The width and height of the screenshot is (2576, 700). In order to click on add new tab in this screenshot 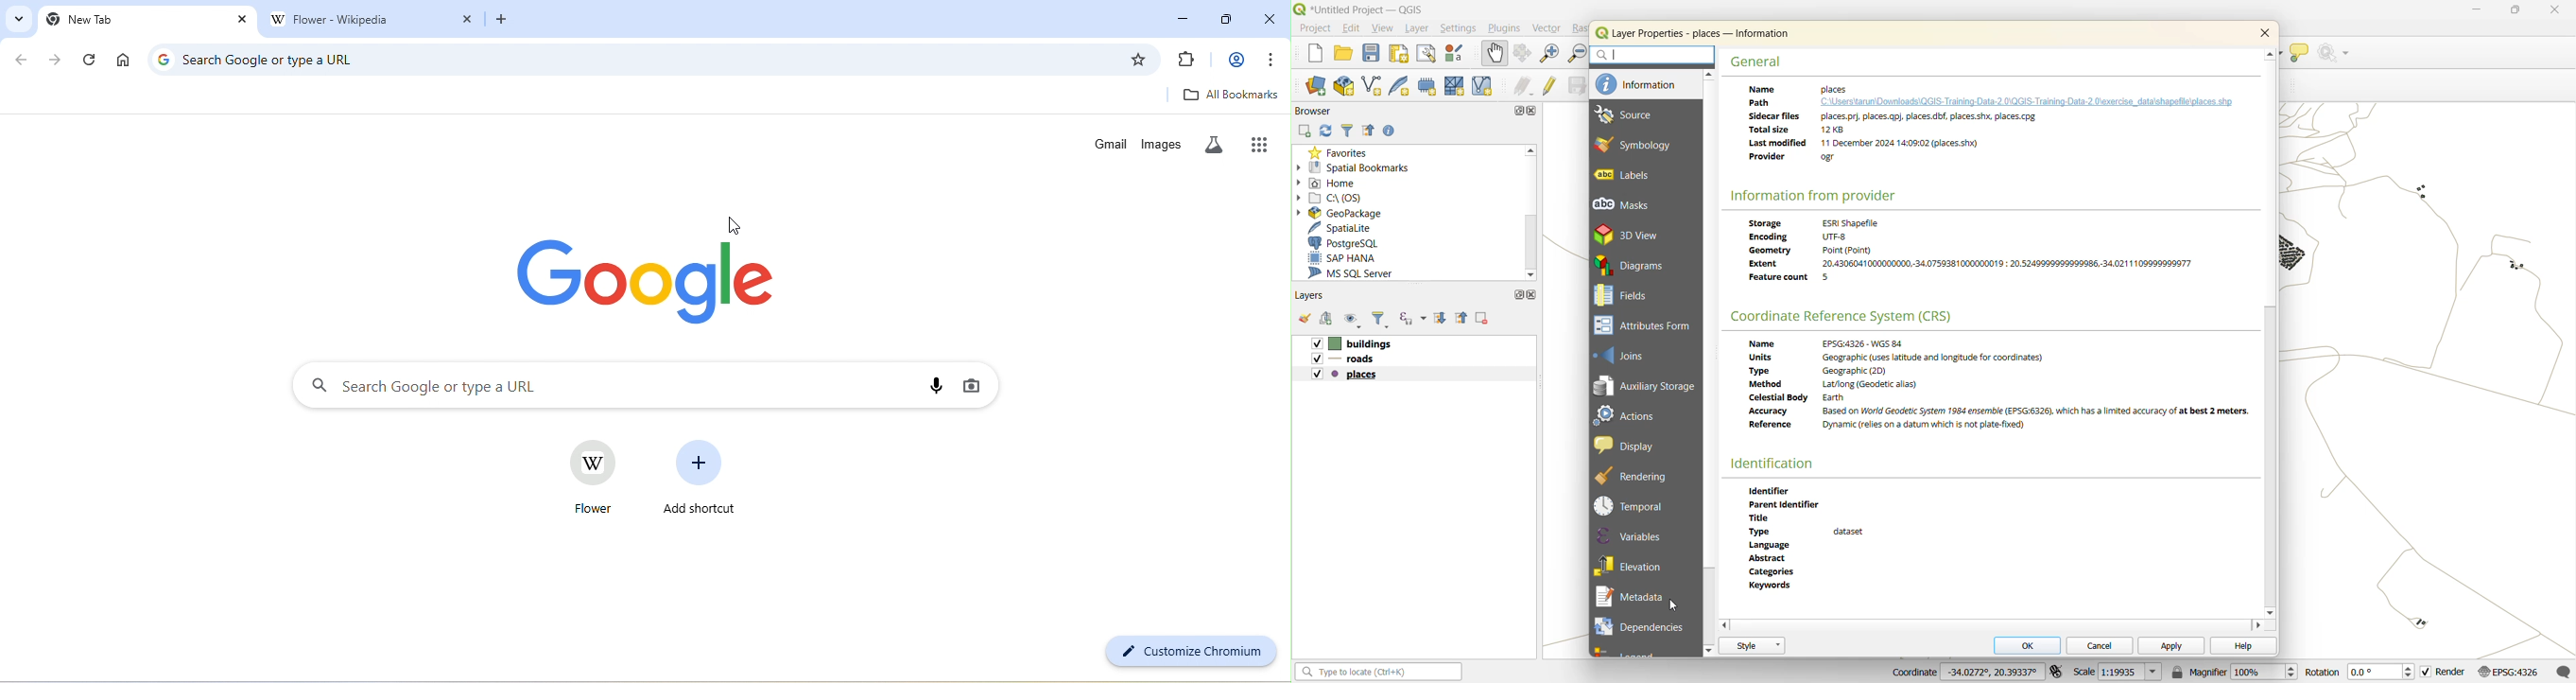, I will do `click(501, 23)`.